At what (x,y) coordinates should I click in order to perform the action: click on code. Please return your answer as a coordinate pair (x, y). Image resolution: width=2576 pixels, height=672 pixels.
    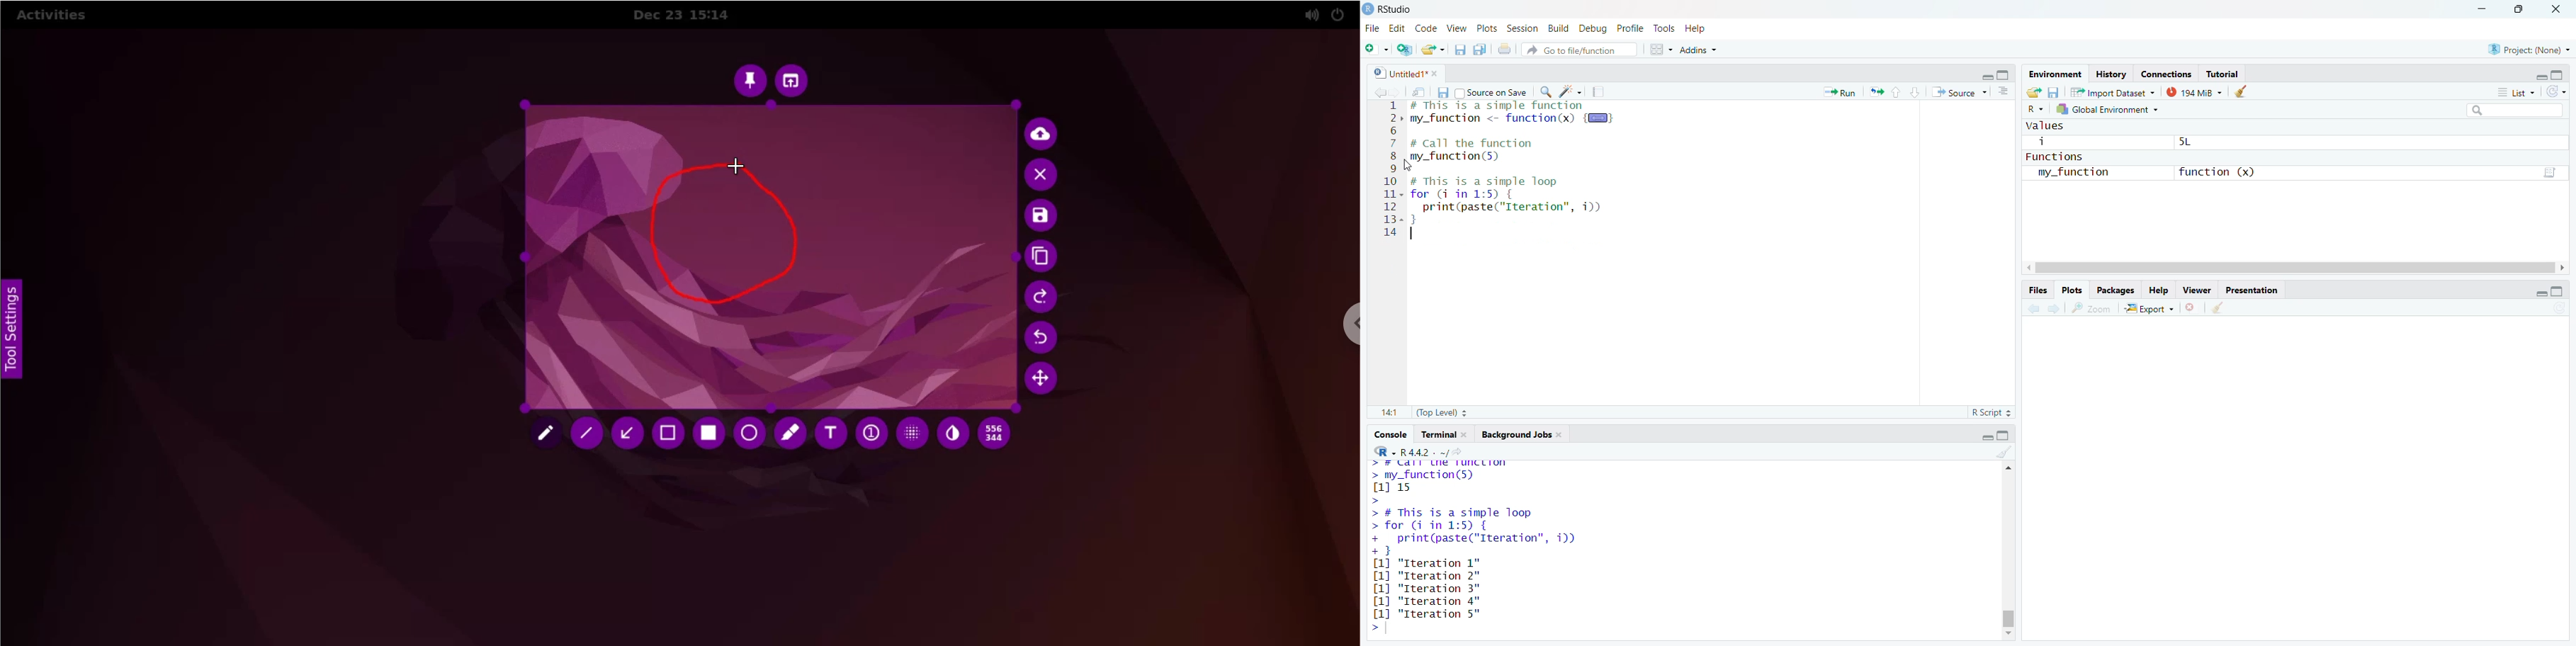
    Looking at the image, I should click on (1426, 27).